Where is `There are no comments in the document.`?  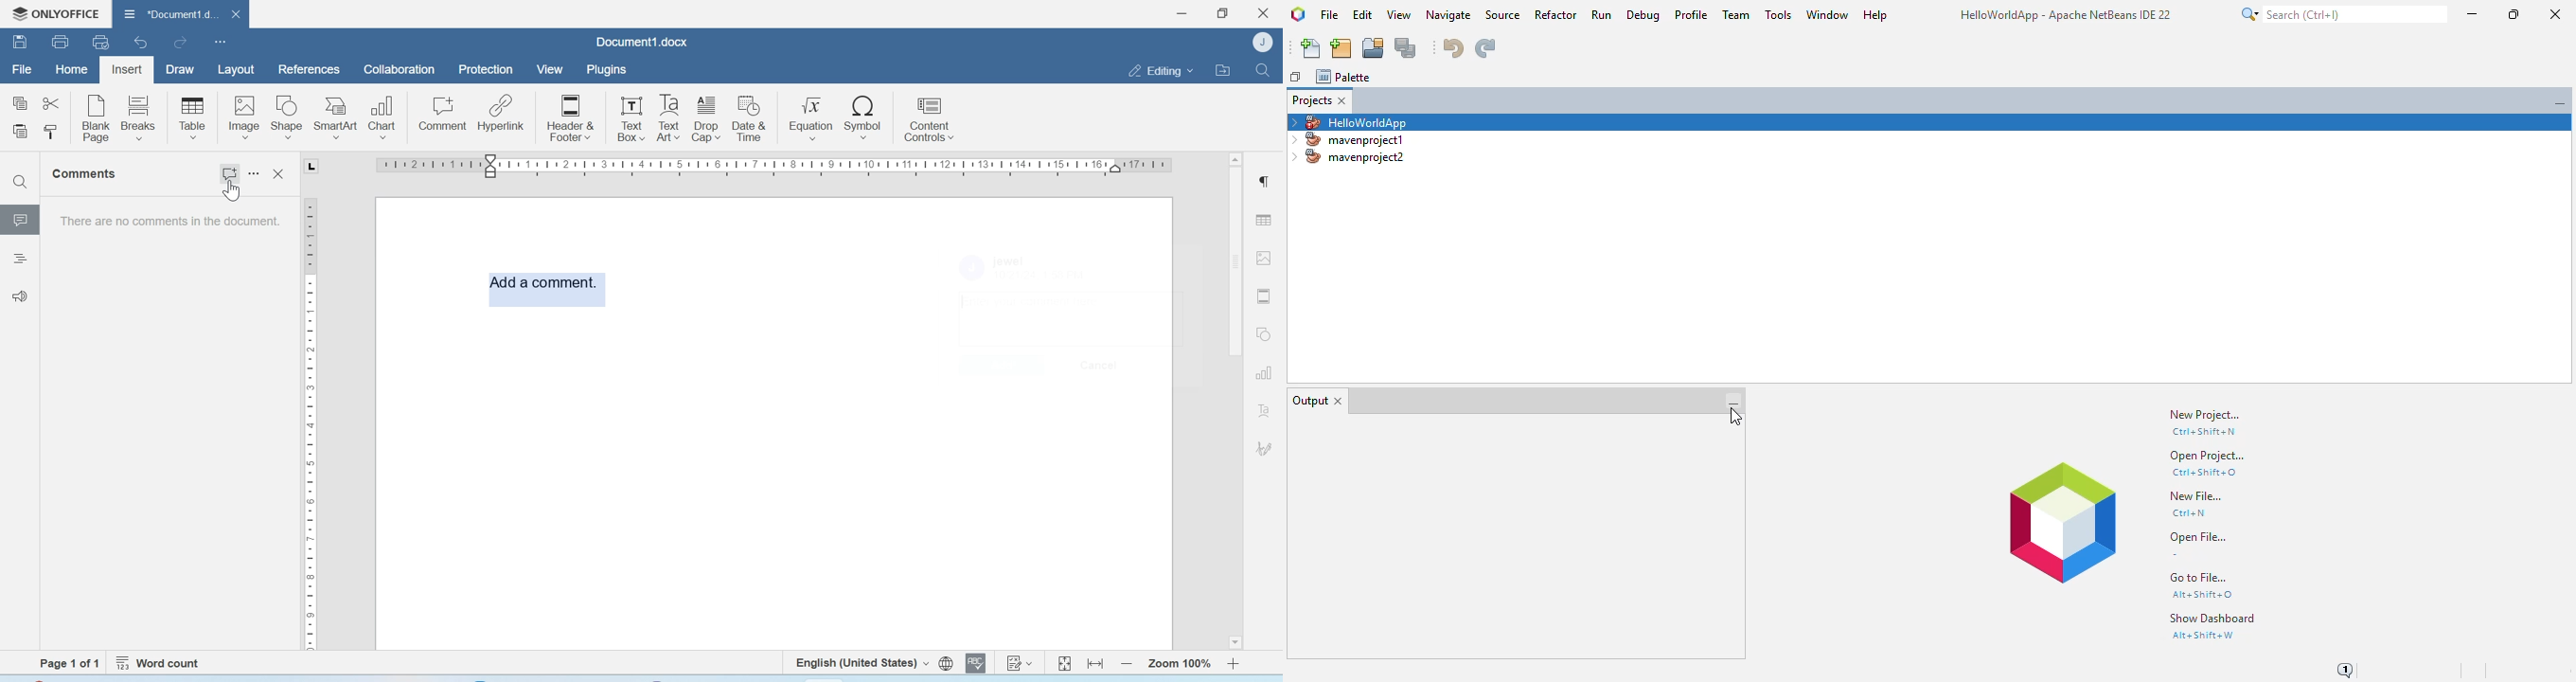
There are no comments in the document. is located at coordinates (168, 225).